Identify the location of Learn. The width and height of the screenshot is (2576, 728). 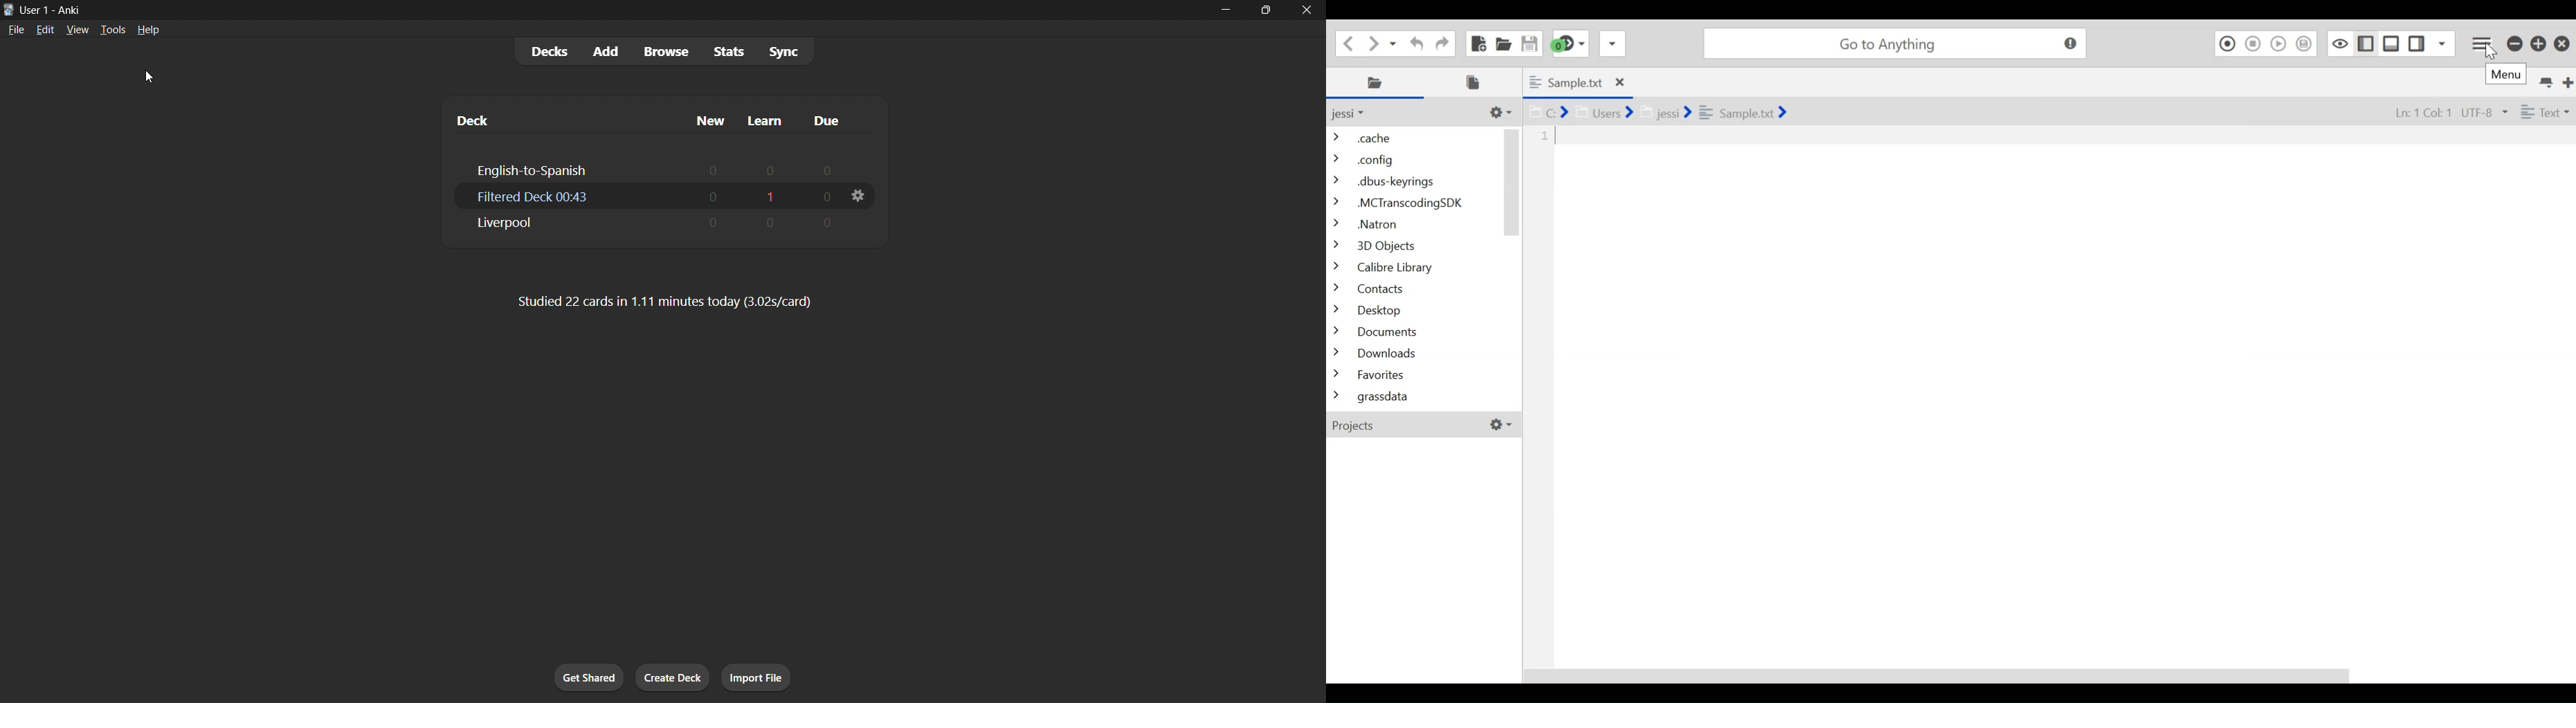
(767, 116).